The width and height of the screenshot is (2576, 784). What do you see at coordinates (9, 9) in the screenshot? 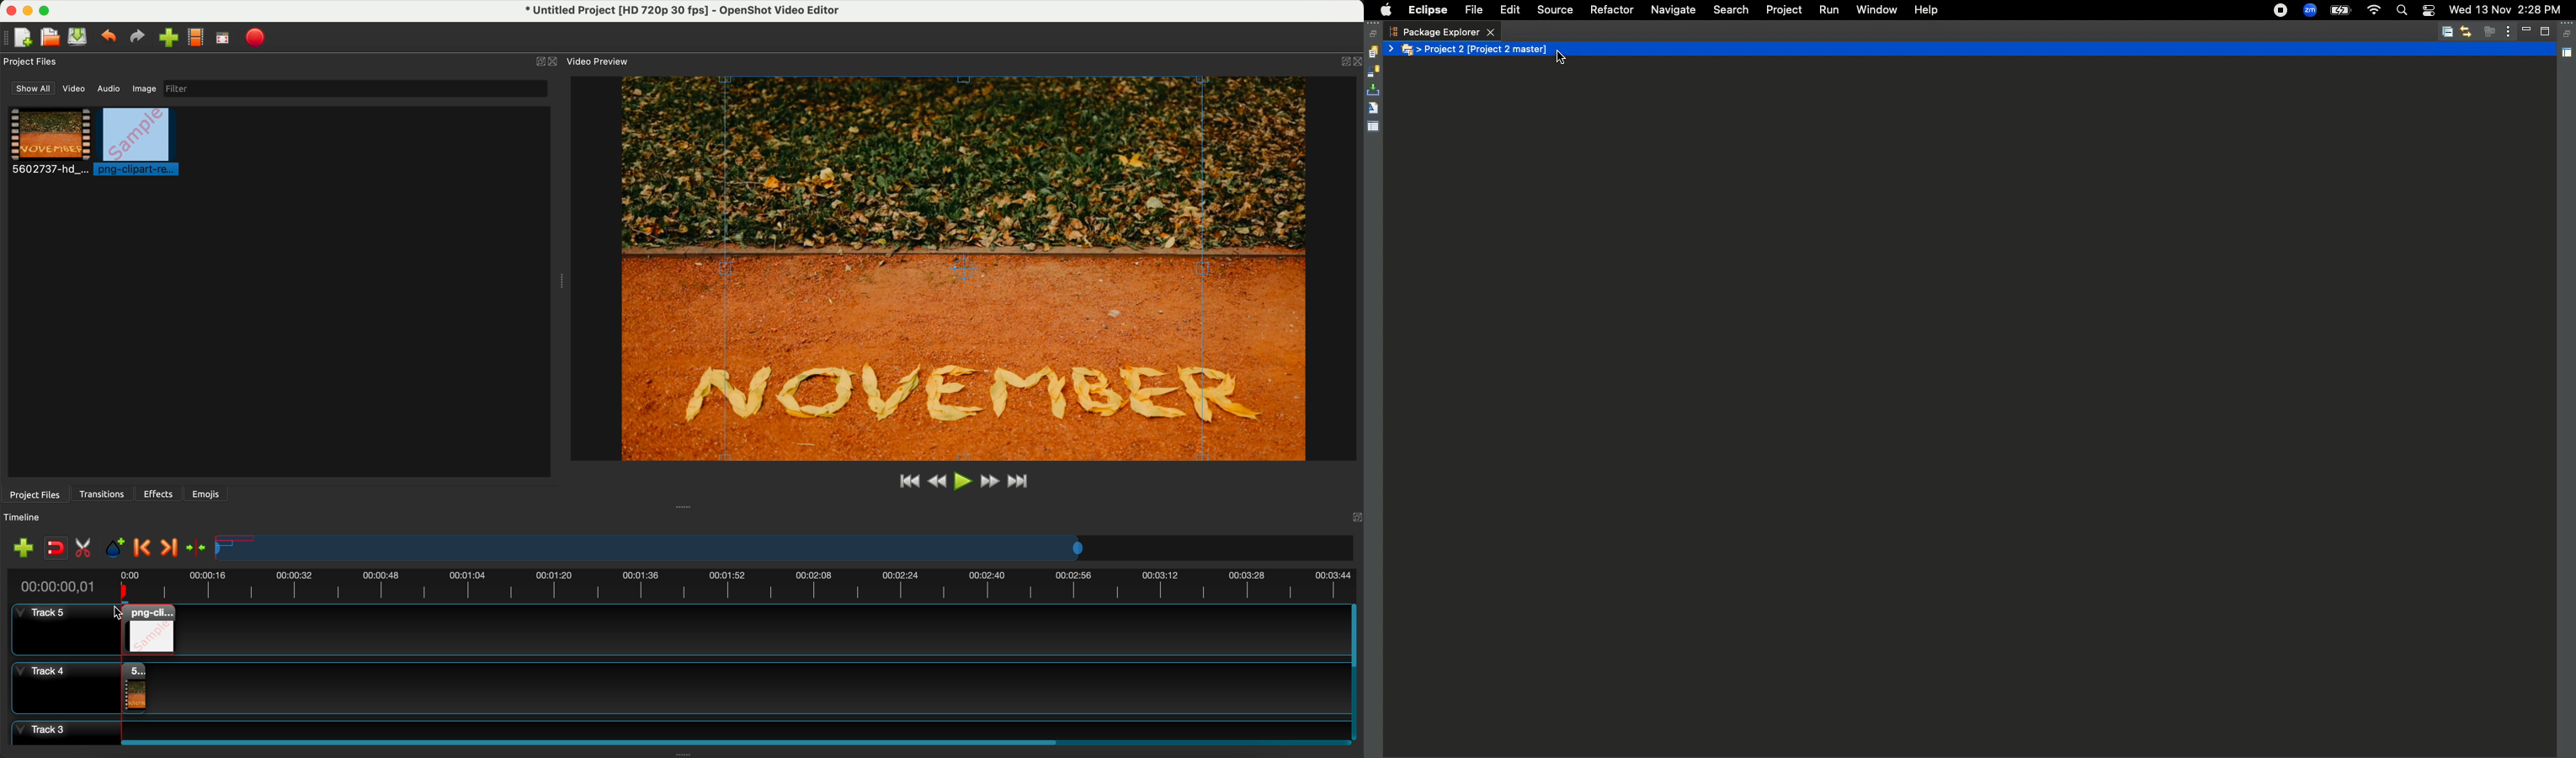
I see `close program` at bounding box center [9, 9].